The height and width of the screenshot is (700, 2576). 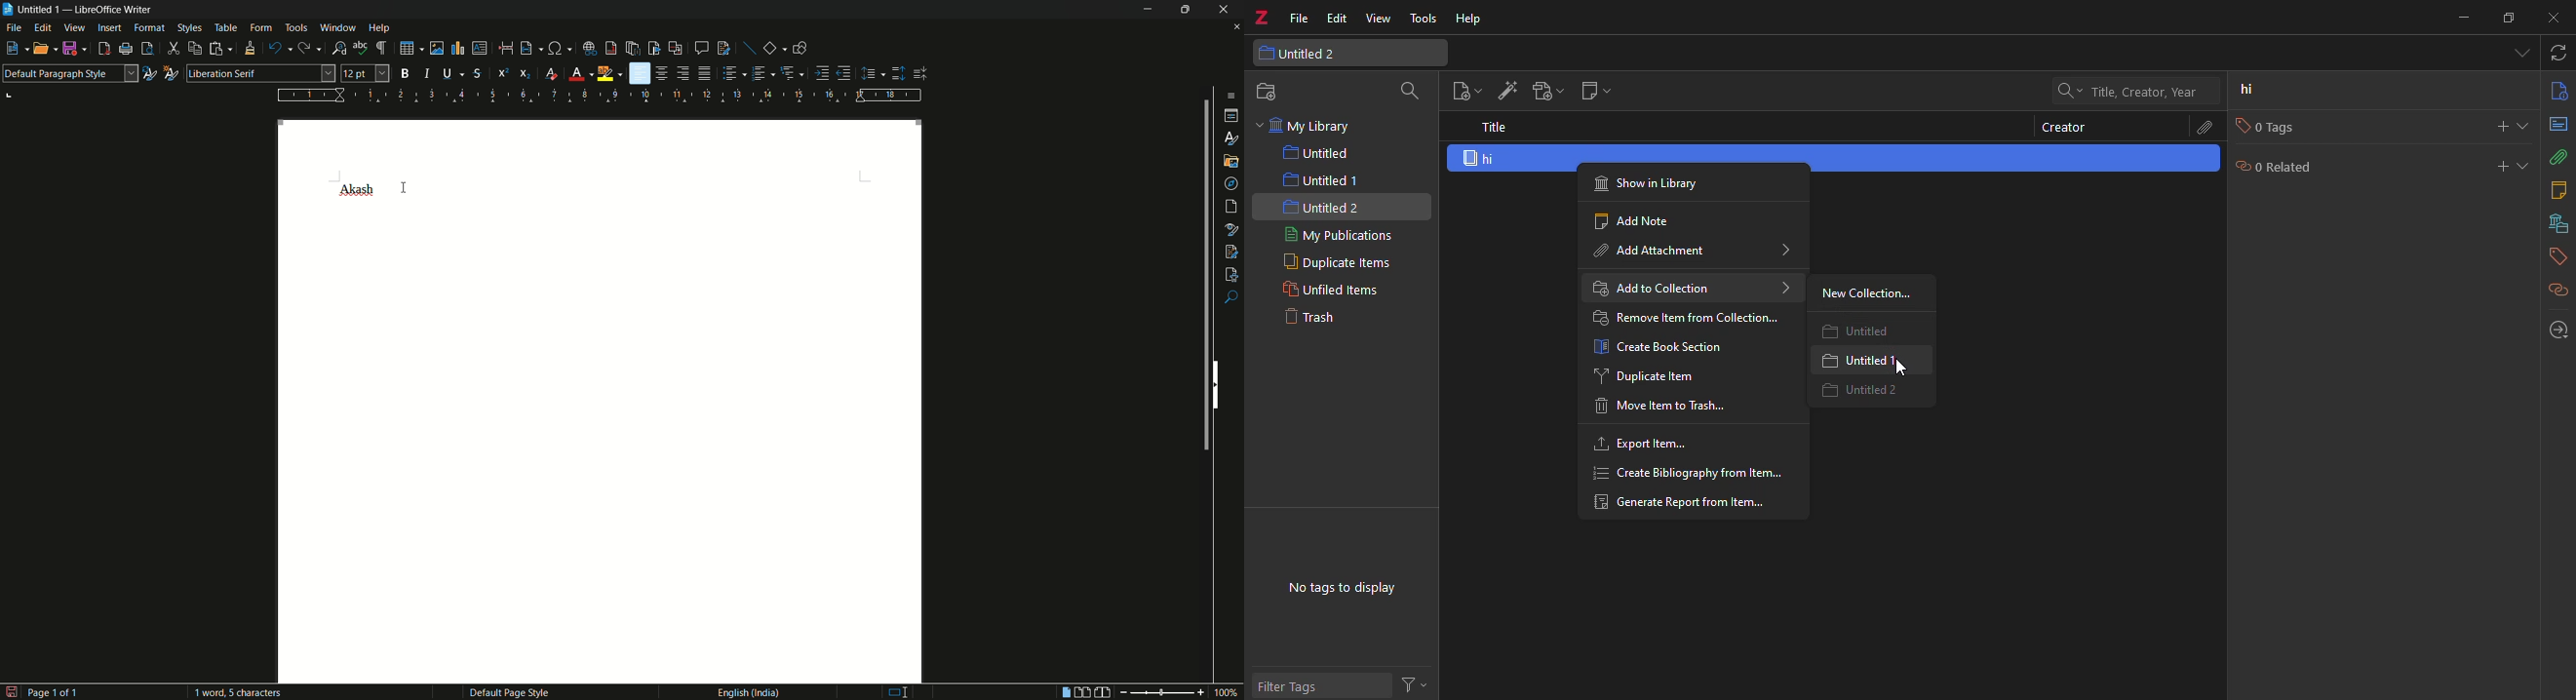 What do you see at coordinates (1464, 93) in the screenshot?
I see `new item` at bounding box center [1464, 93].